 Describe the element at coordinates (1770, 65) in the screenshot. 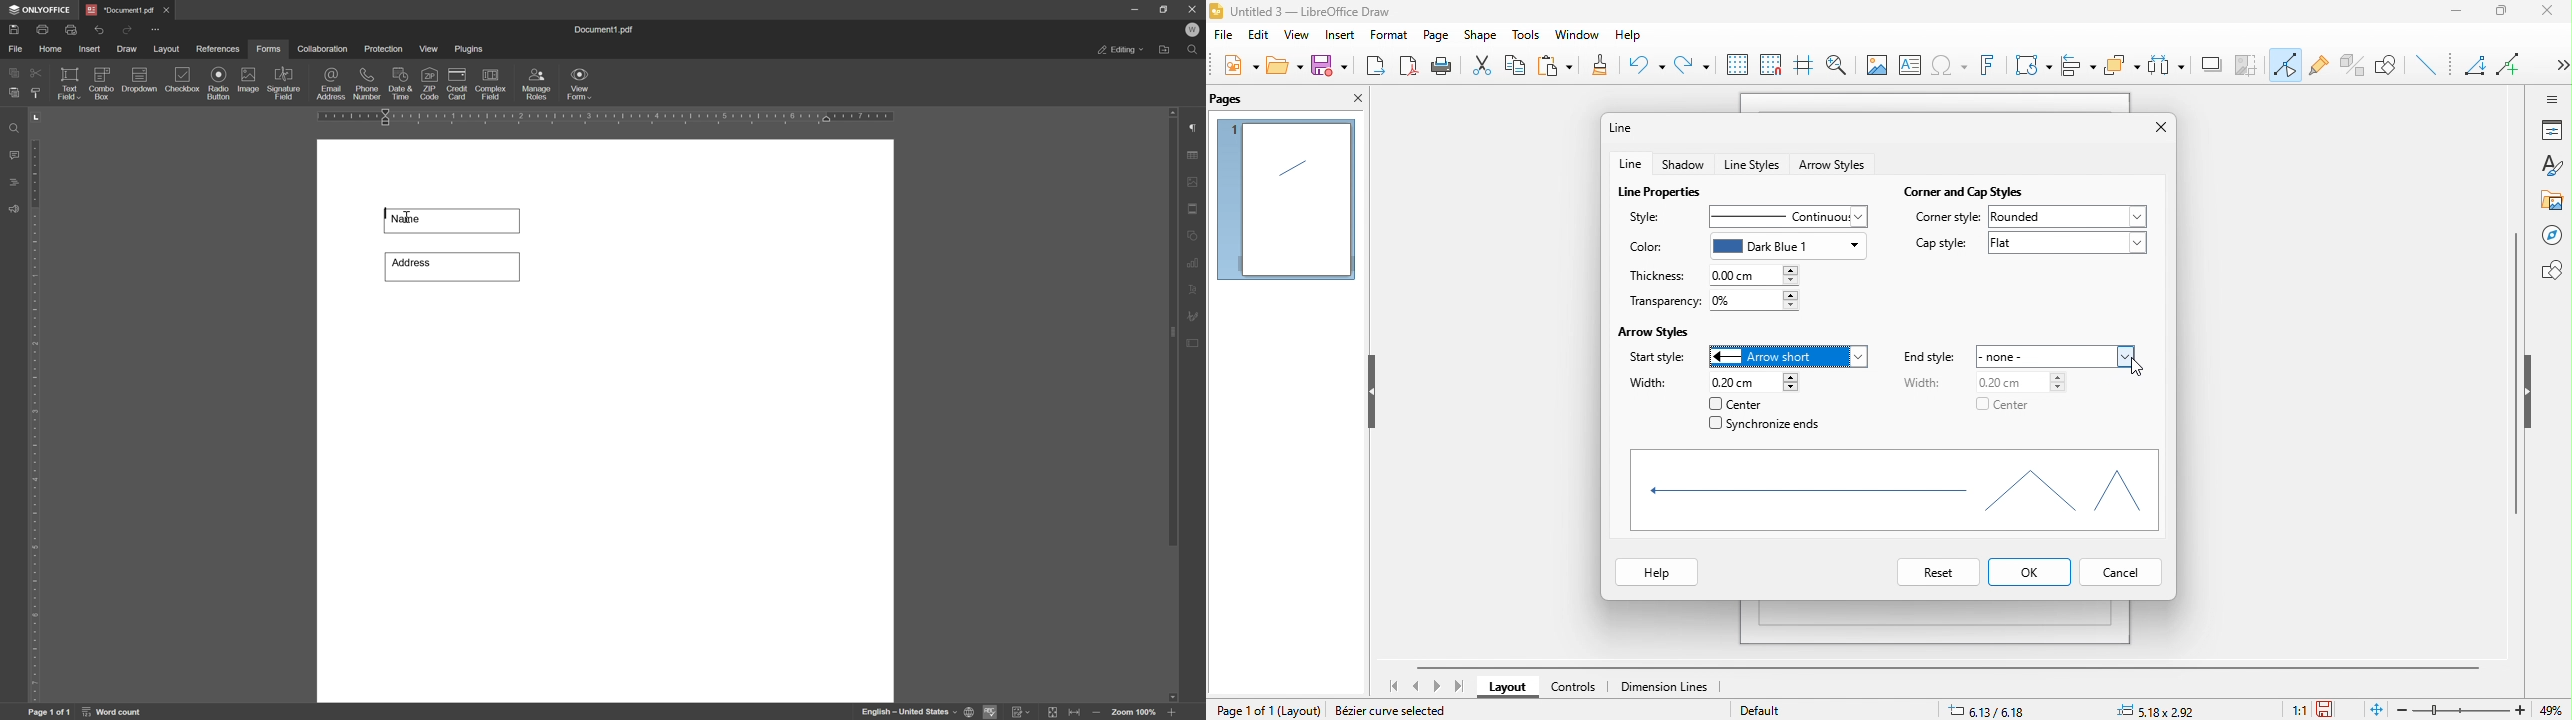

I see `snap to grid` at that location.